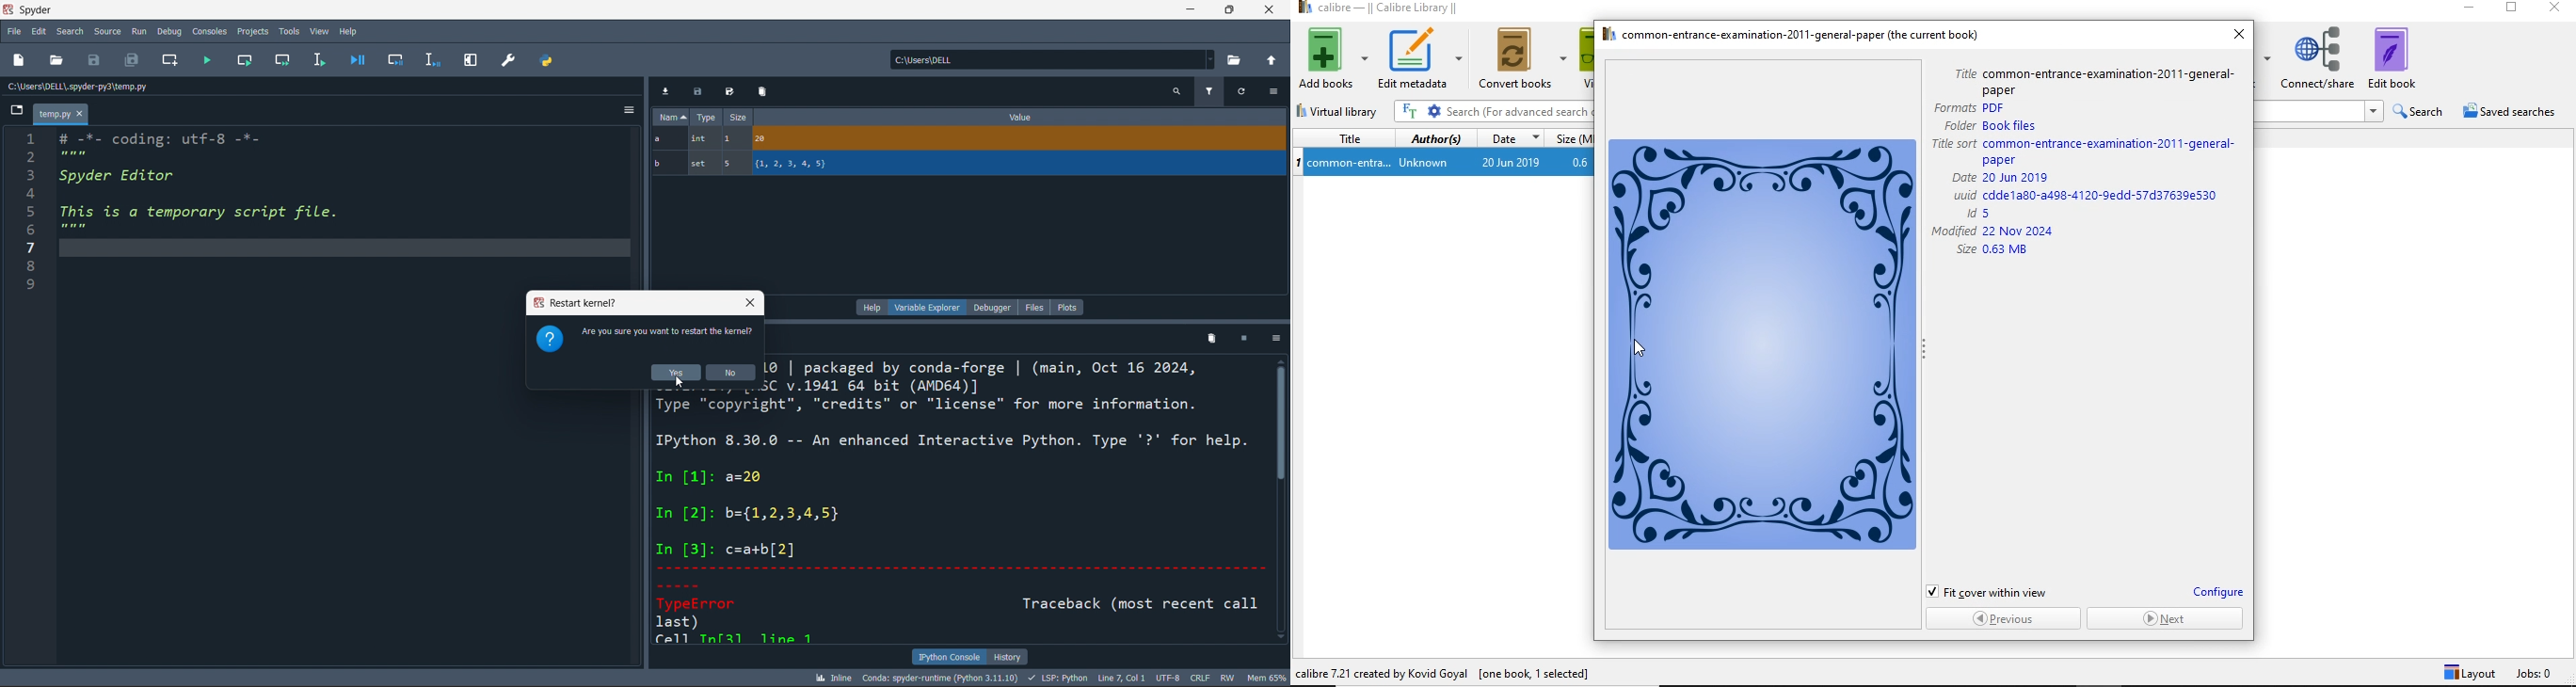 This screenshot has height=700, width=2576. What do you see at coordinates (1994, 125) in the screenshot?
I see `folder book files` at bounding box center [1994, 125].